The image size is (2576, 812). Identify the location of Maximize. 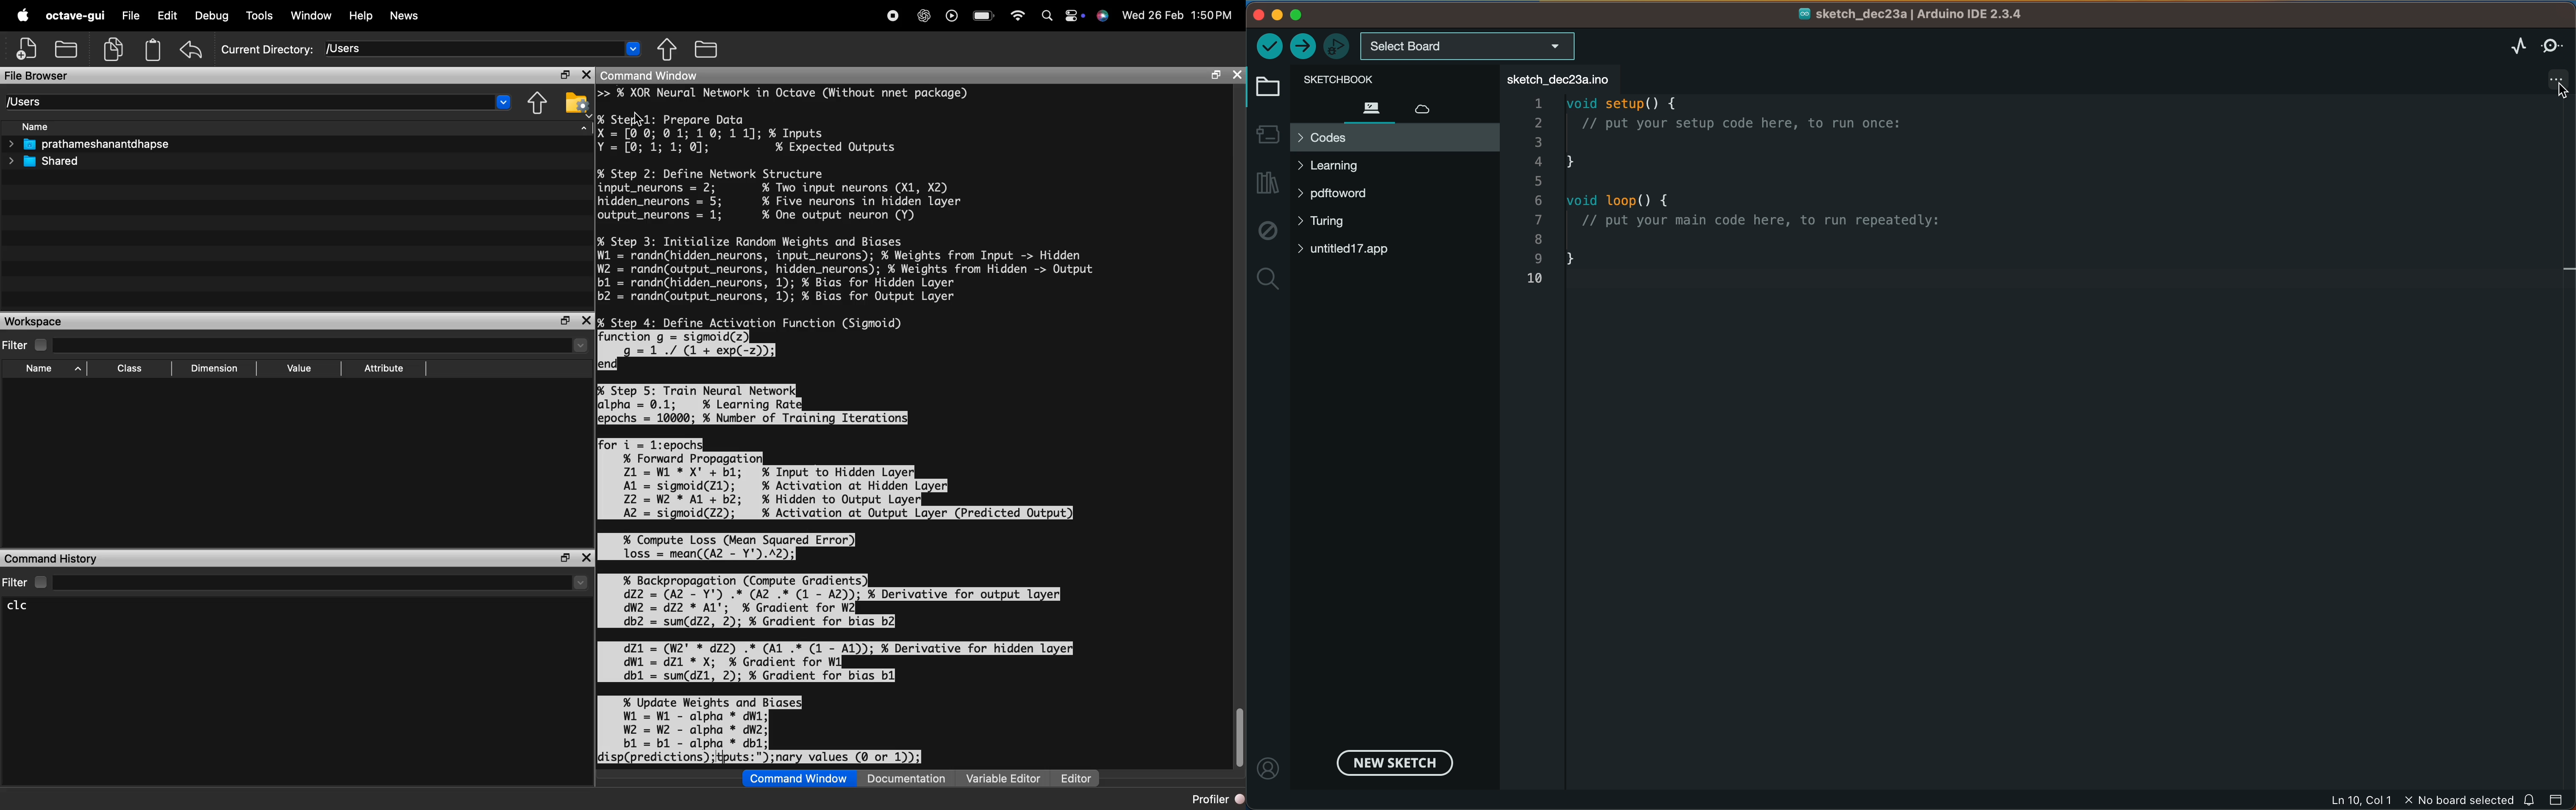
(563, 76).